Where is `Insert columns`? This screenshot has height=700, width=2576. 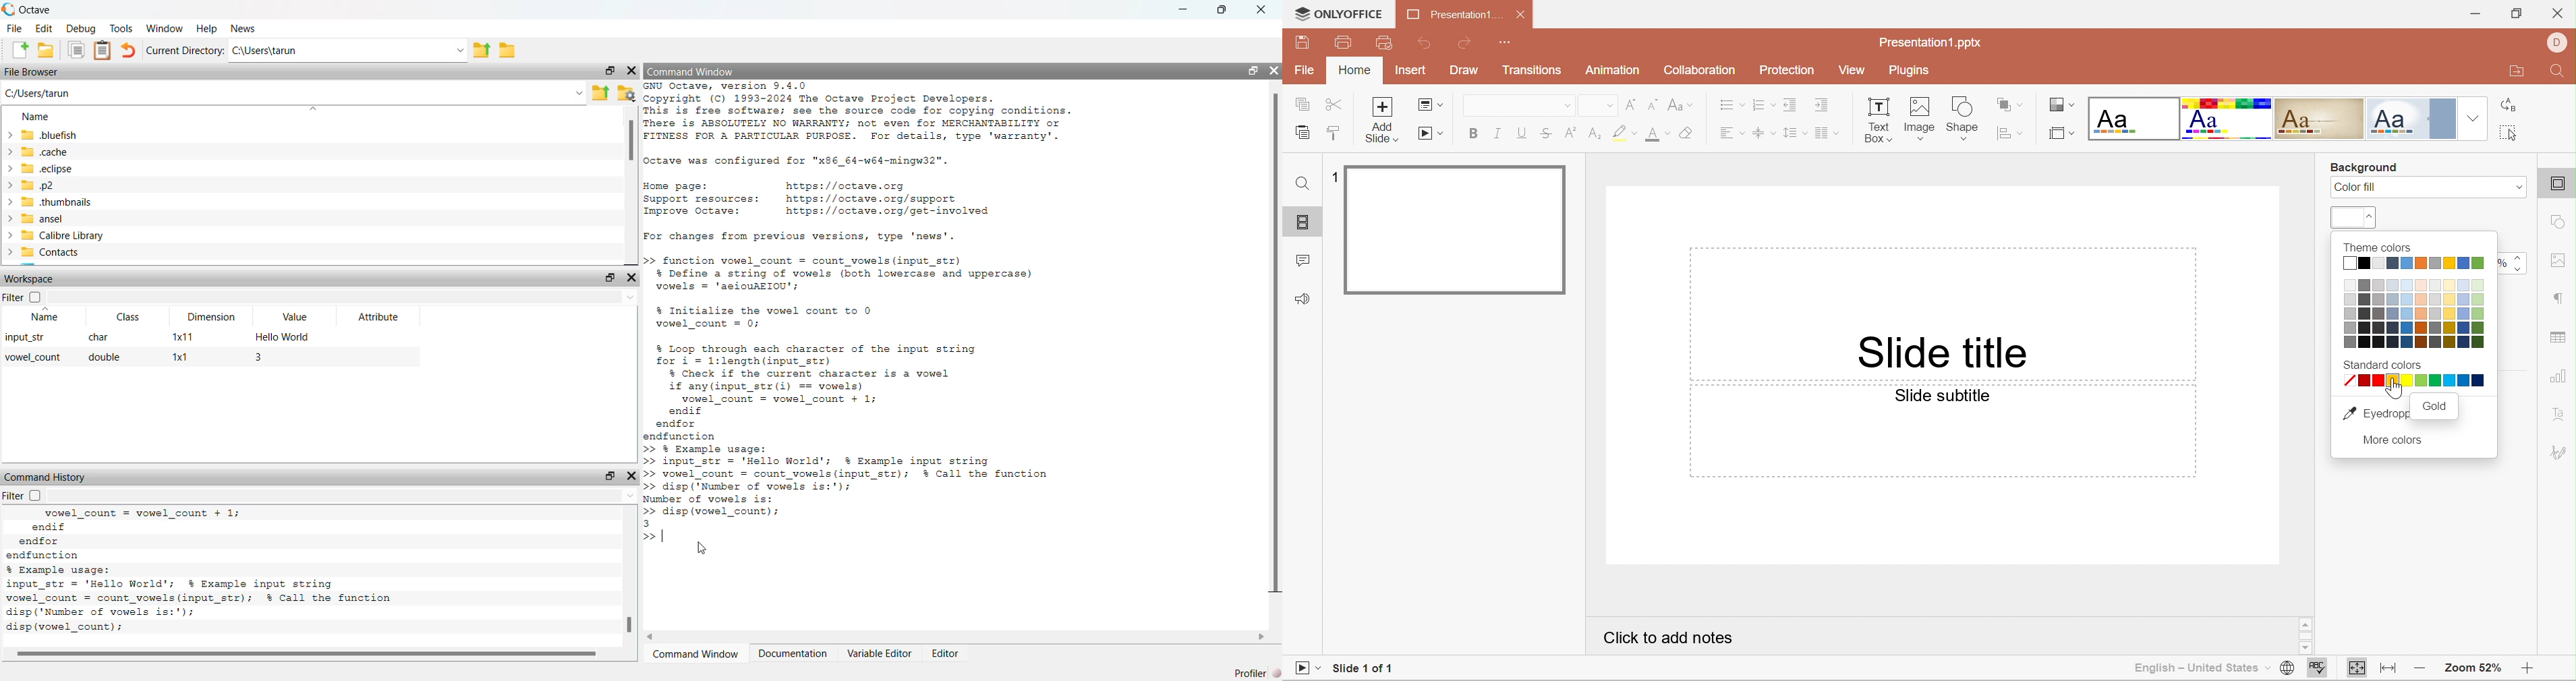 Insert columns is located at coordinates (1829, 134).